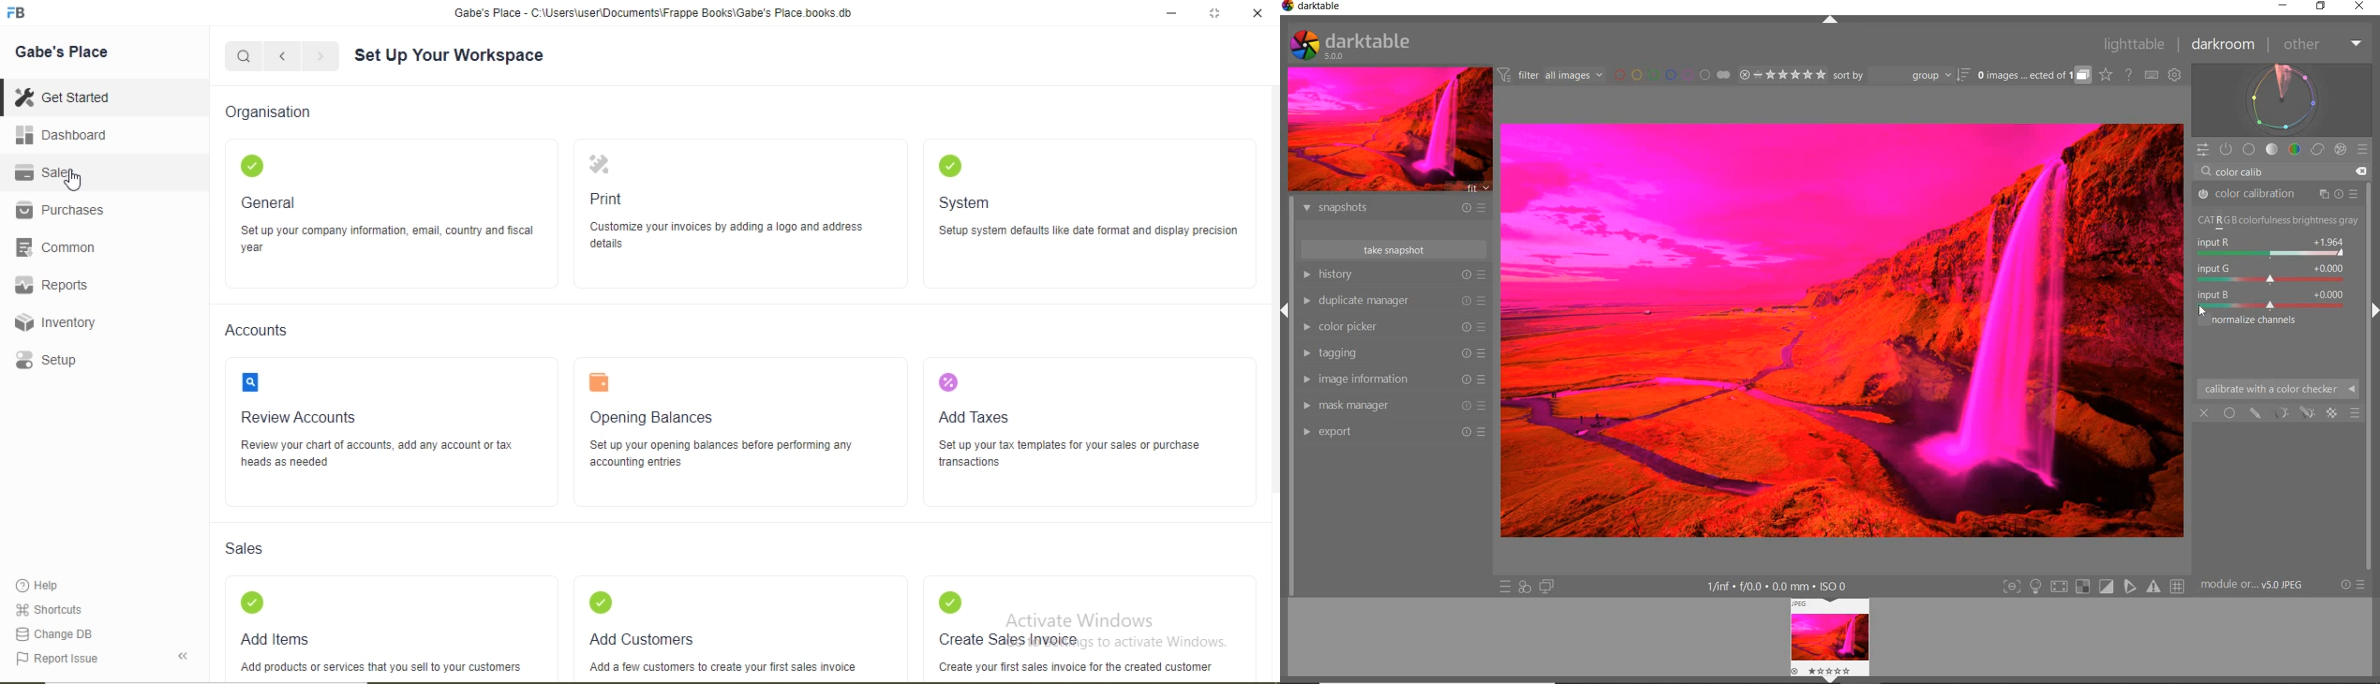 The image size is (2380, 700). What do you see at coordinates (248, 602) in the screenshot?
I see `tick` at bounding box center [248, 602].